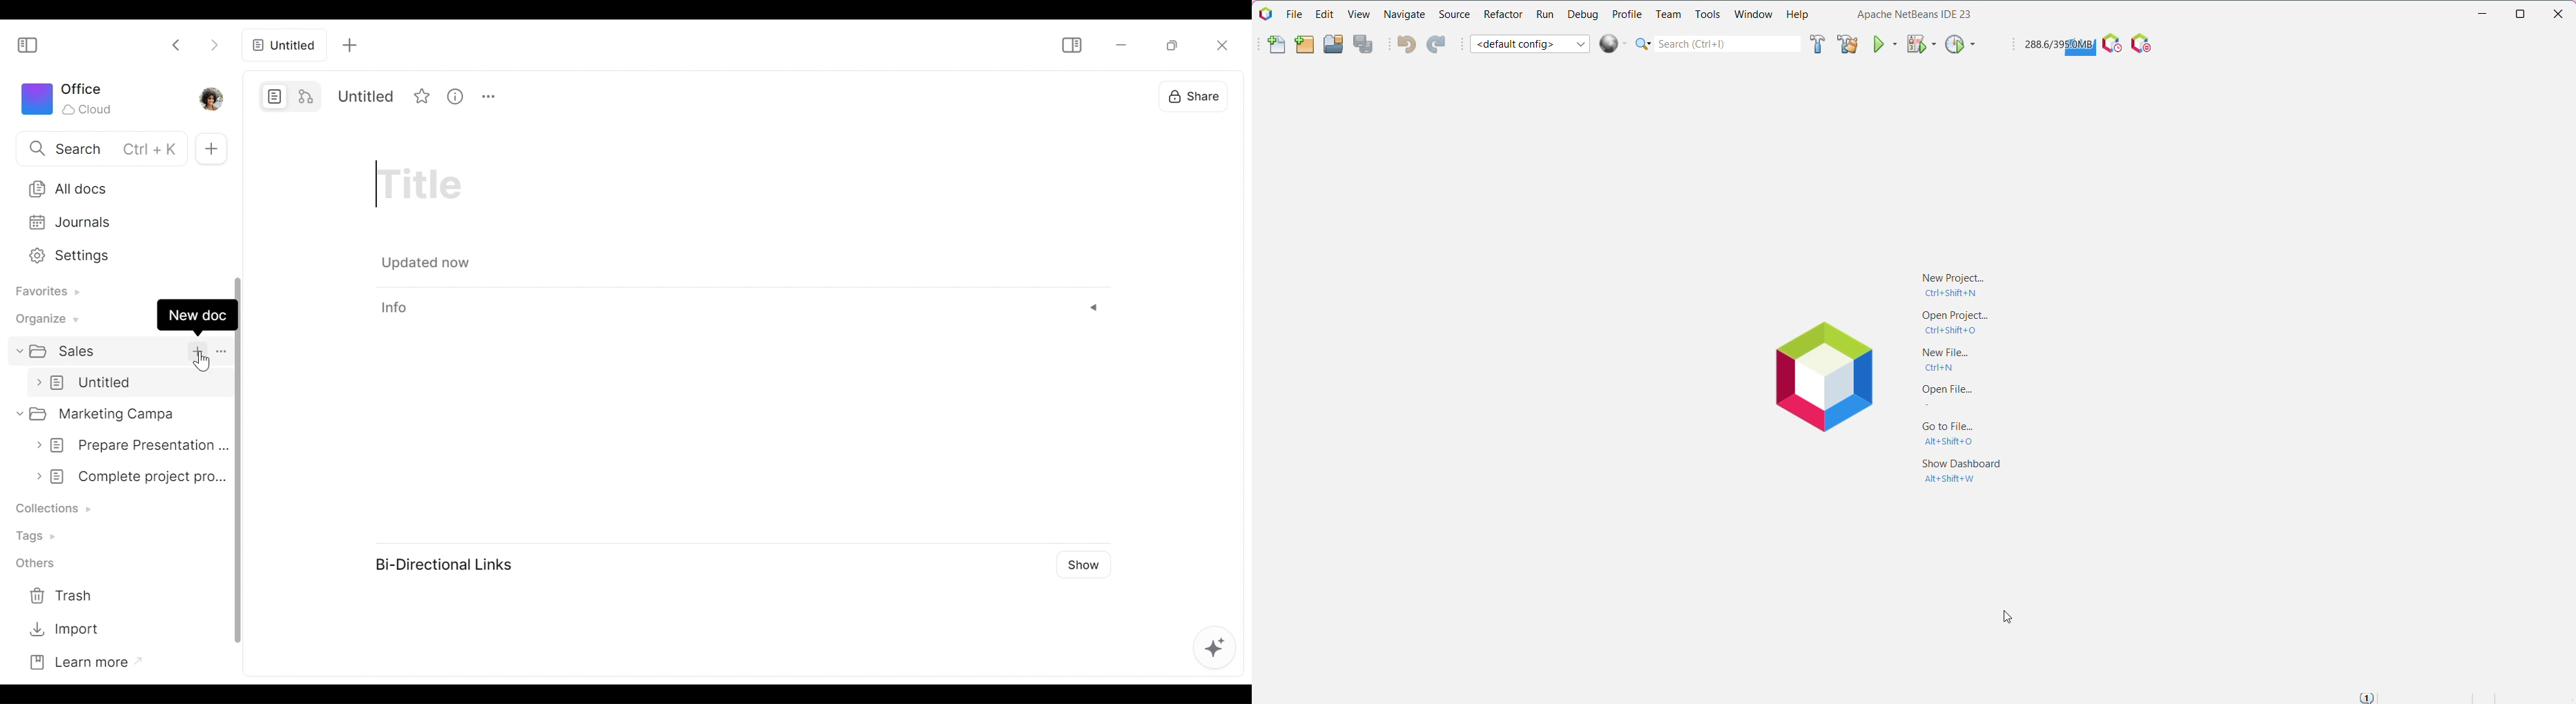 This screenshot has width=2576, height=728. I want to click on Restore, so click(1167, 45).